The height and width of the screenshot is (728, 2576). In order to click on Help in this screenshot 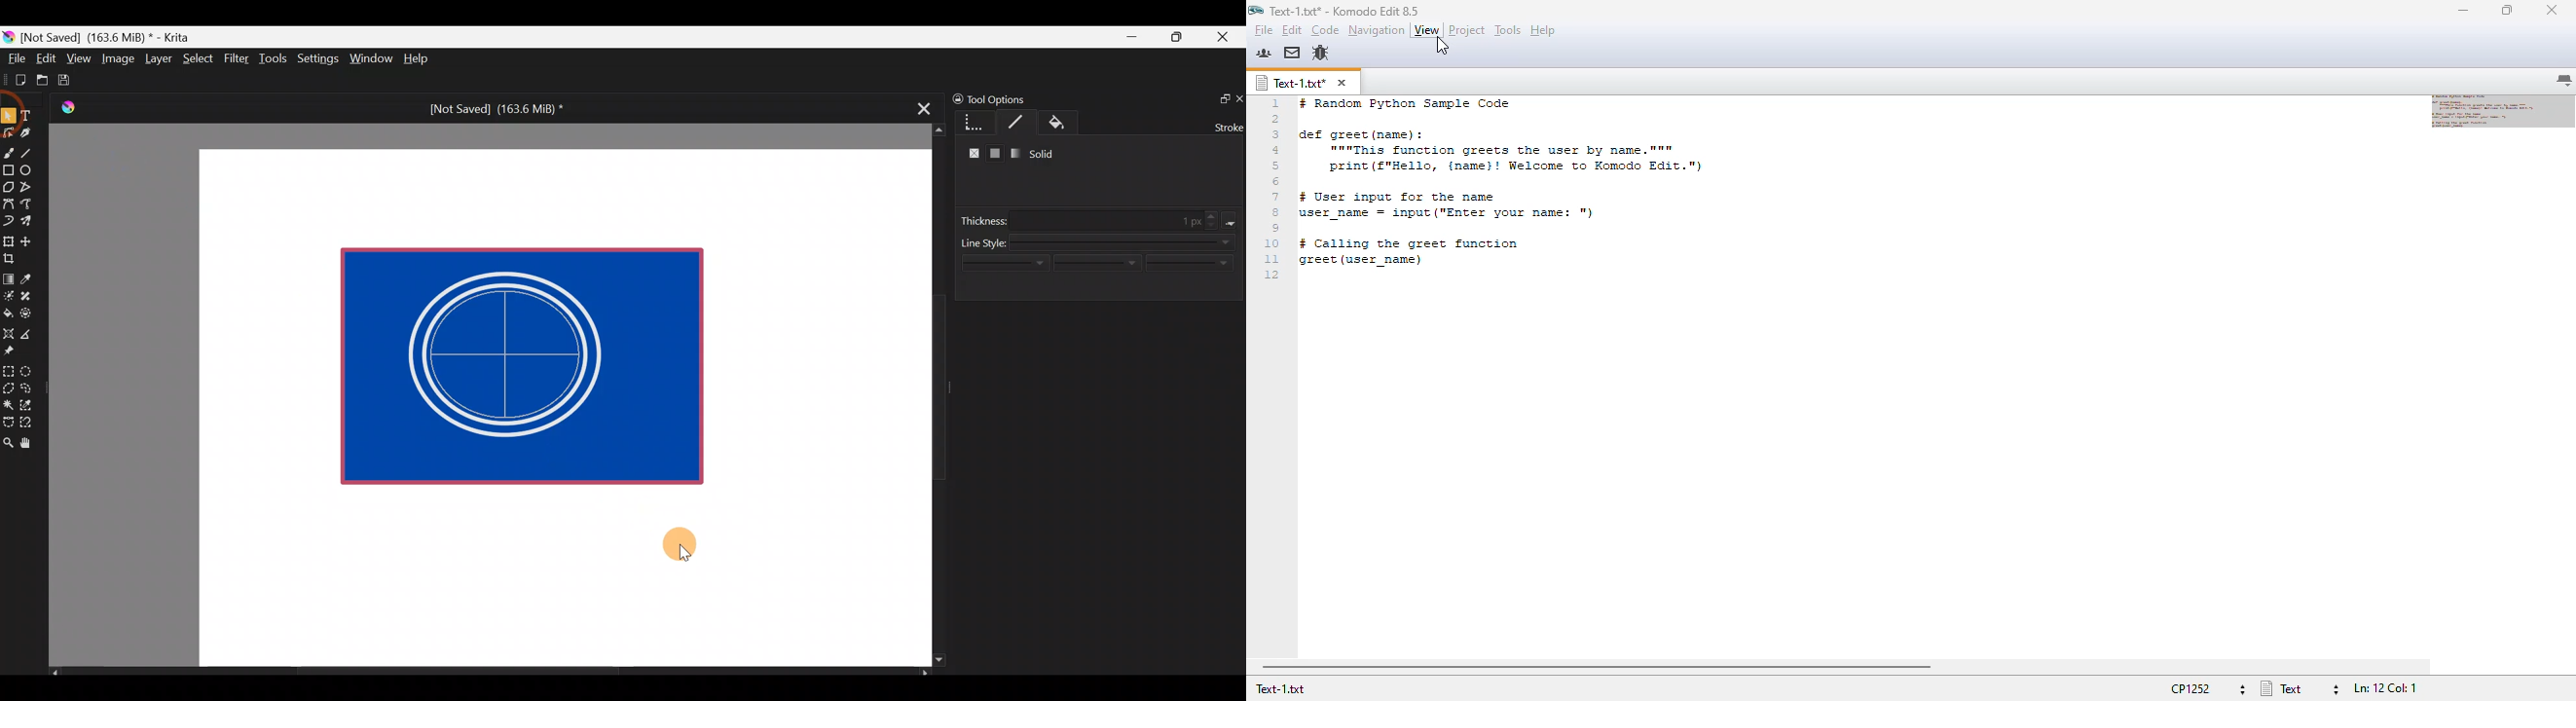, I will do `click(418, 60)`.